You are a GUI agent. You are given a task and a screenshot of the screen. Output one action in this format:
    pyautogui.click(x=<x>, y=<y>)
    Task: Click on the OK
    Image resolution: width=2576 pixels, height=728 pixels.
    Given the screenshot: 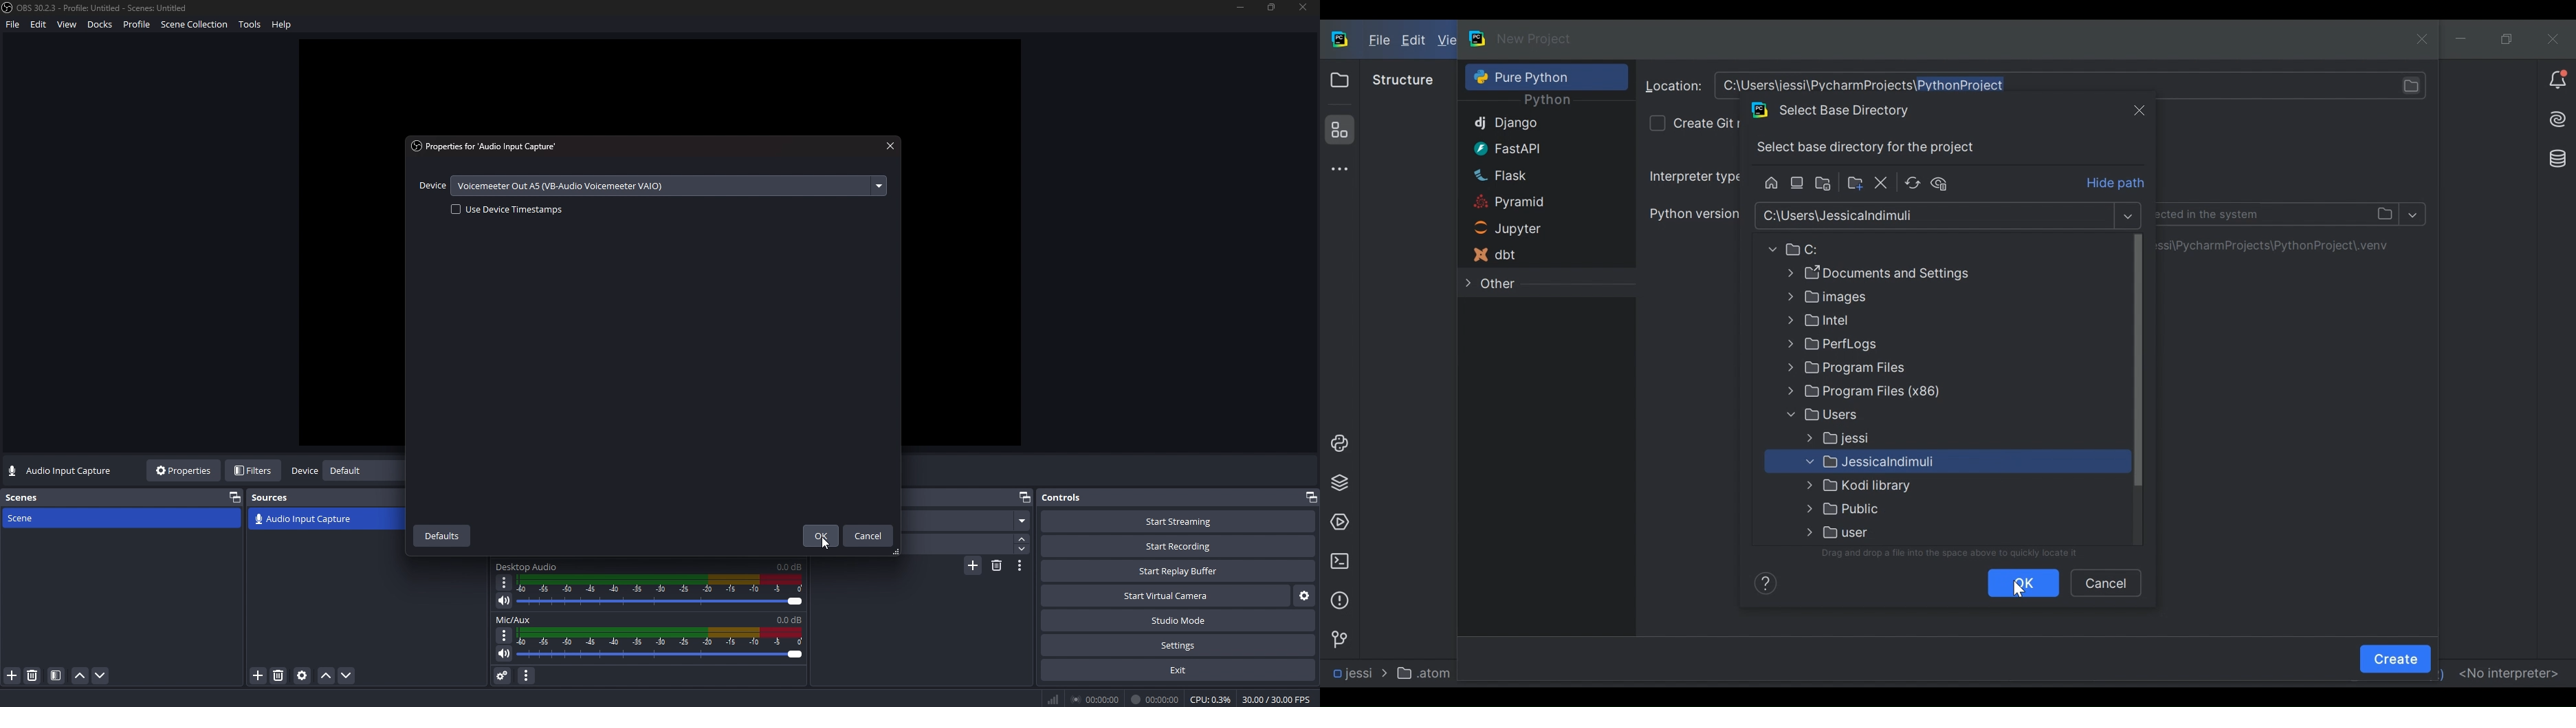 What is the action you would take?
    pyautogui.click(x=2021, y=583)
    